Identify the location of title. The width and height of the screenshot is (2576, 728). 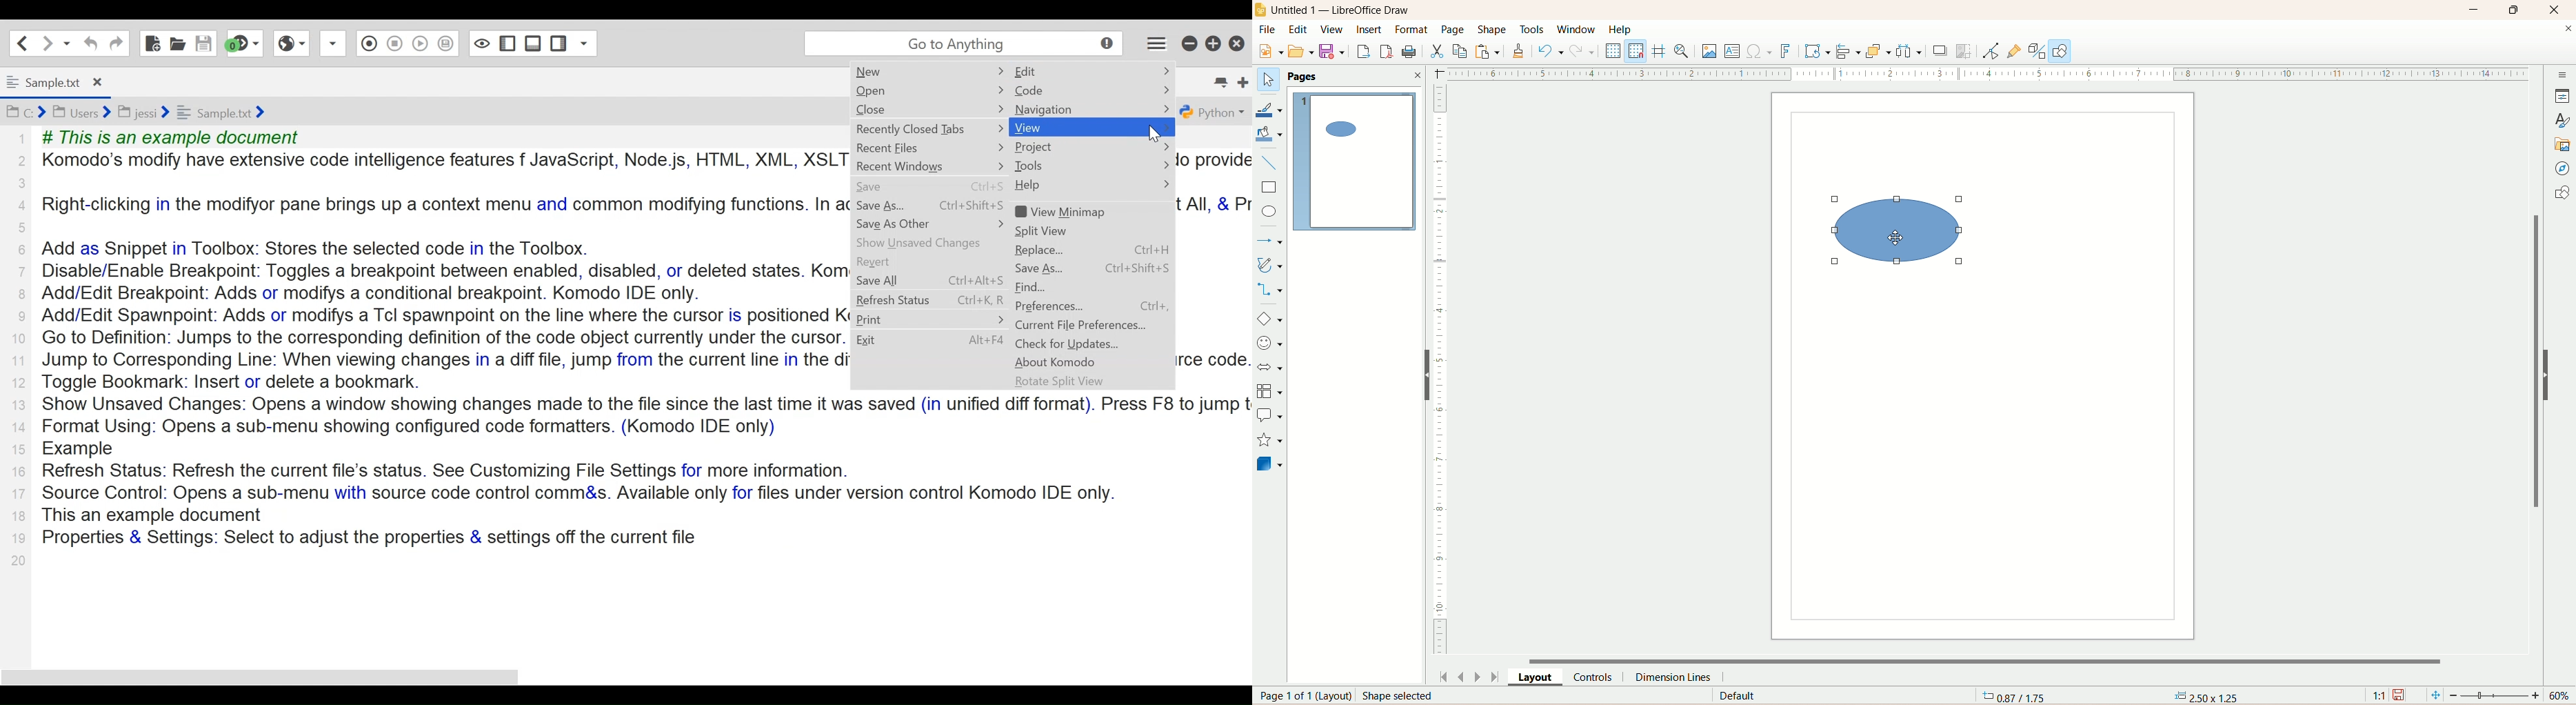
(1342, 9).